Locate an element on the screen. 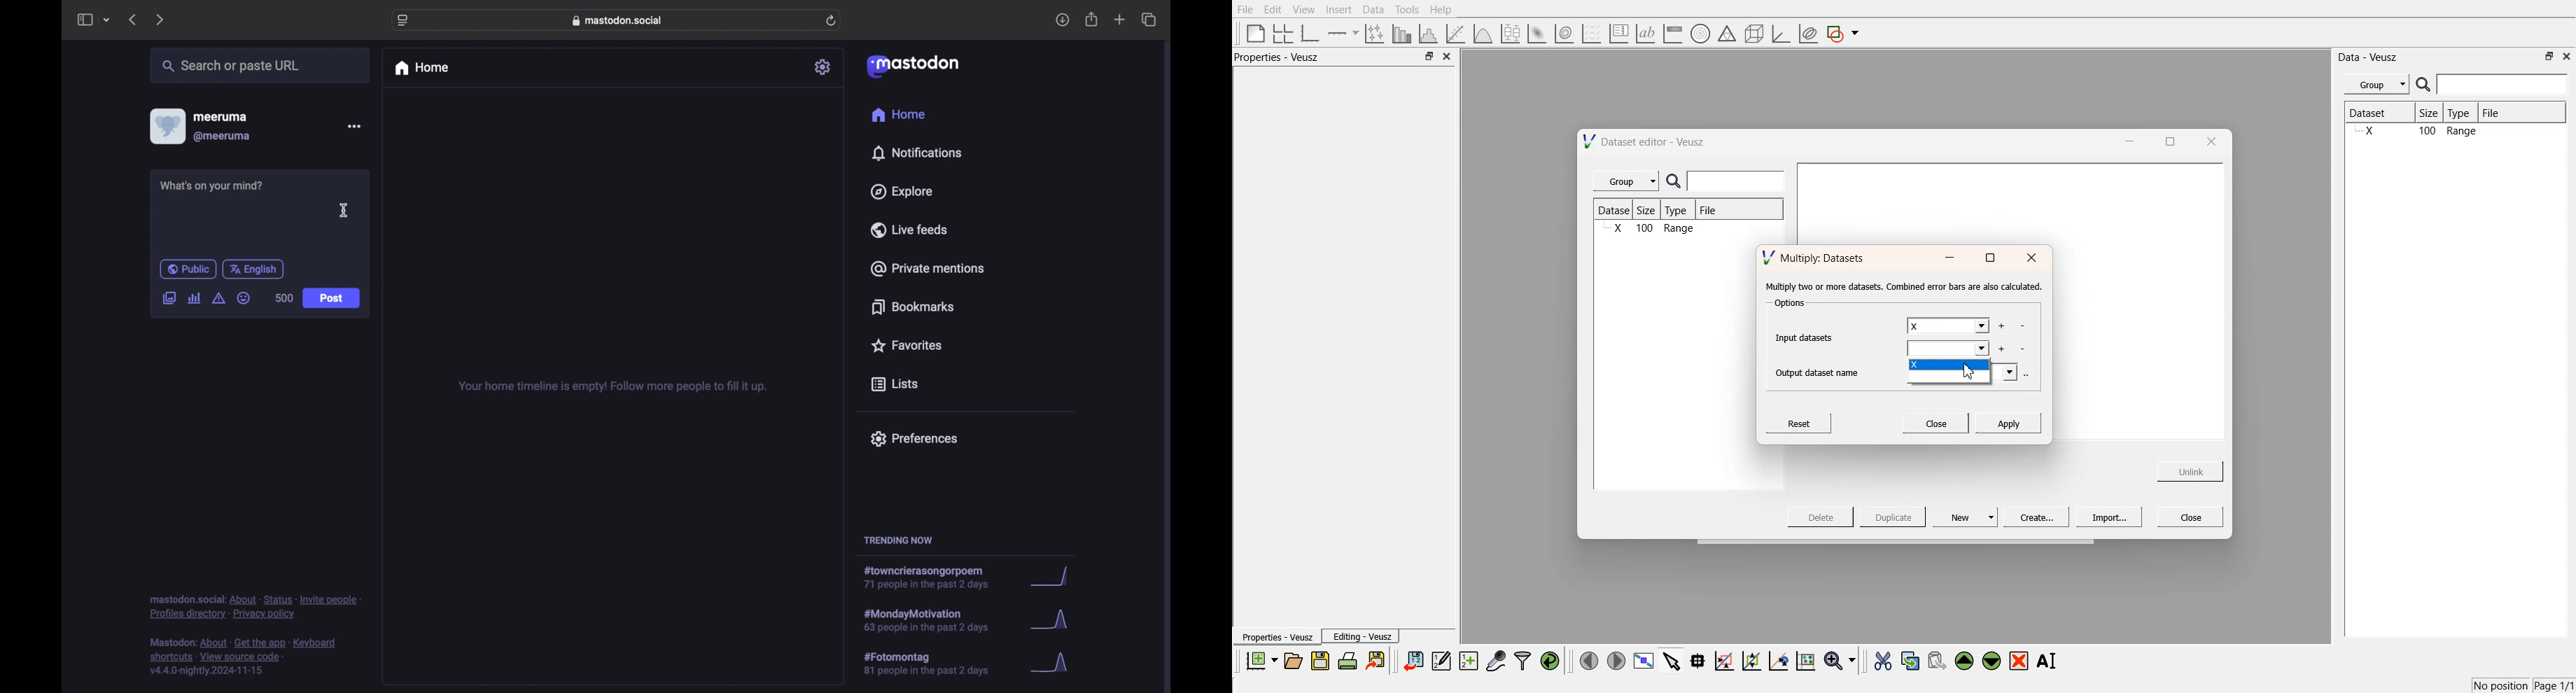  meeruma is located at coordinates (220, 117).